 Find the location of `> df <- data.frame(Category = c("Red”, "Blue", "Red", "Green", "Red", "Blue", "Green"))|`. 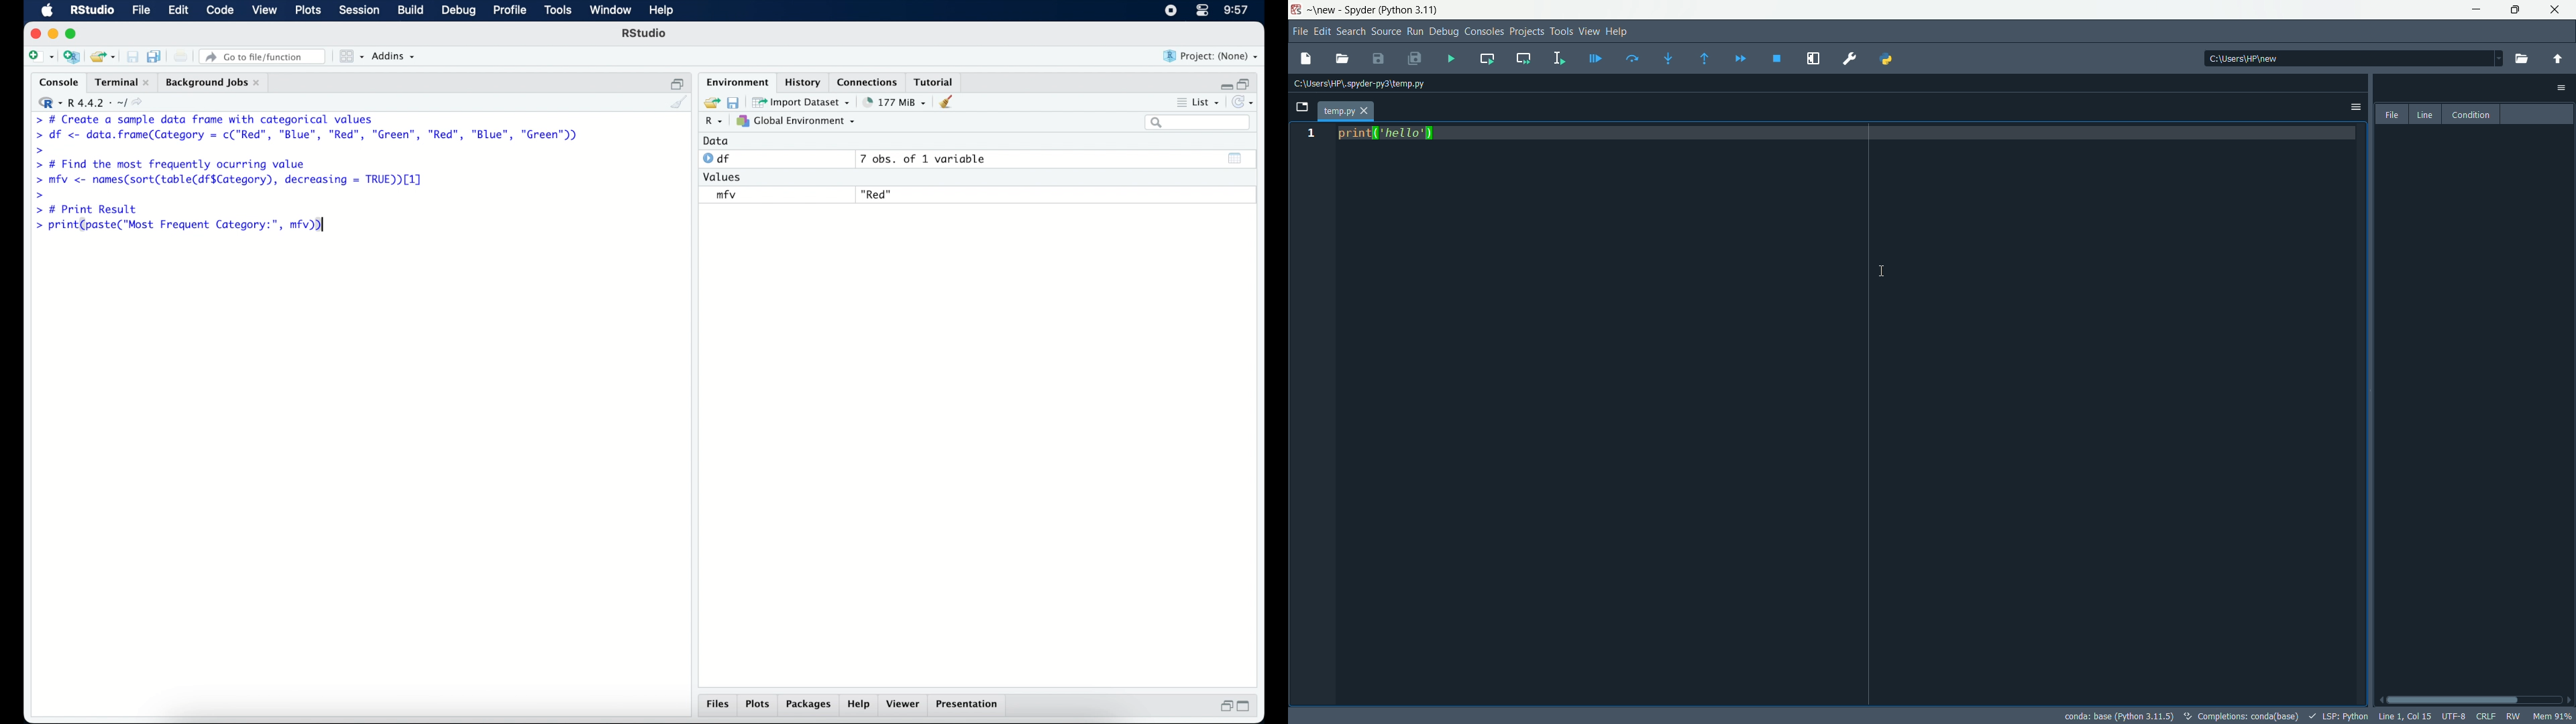

> df <- data.frame(Category = c("Red”, "Blue", "Red", "Green", "Red", "Blue", "Green"))| is located at coordinates (309, 135).